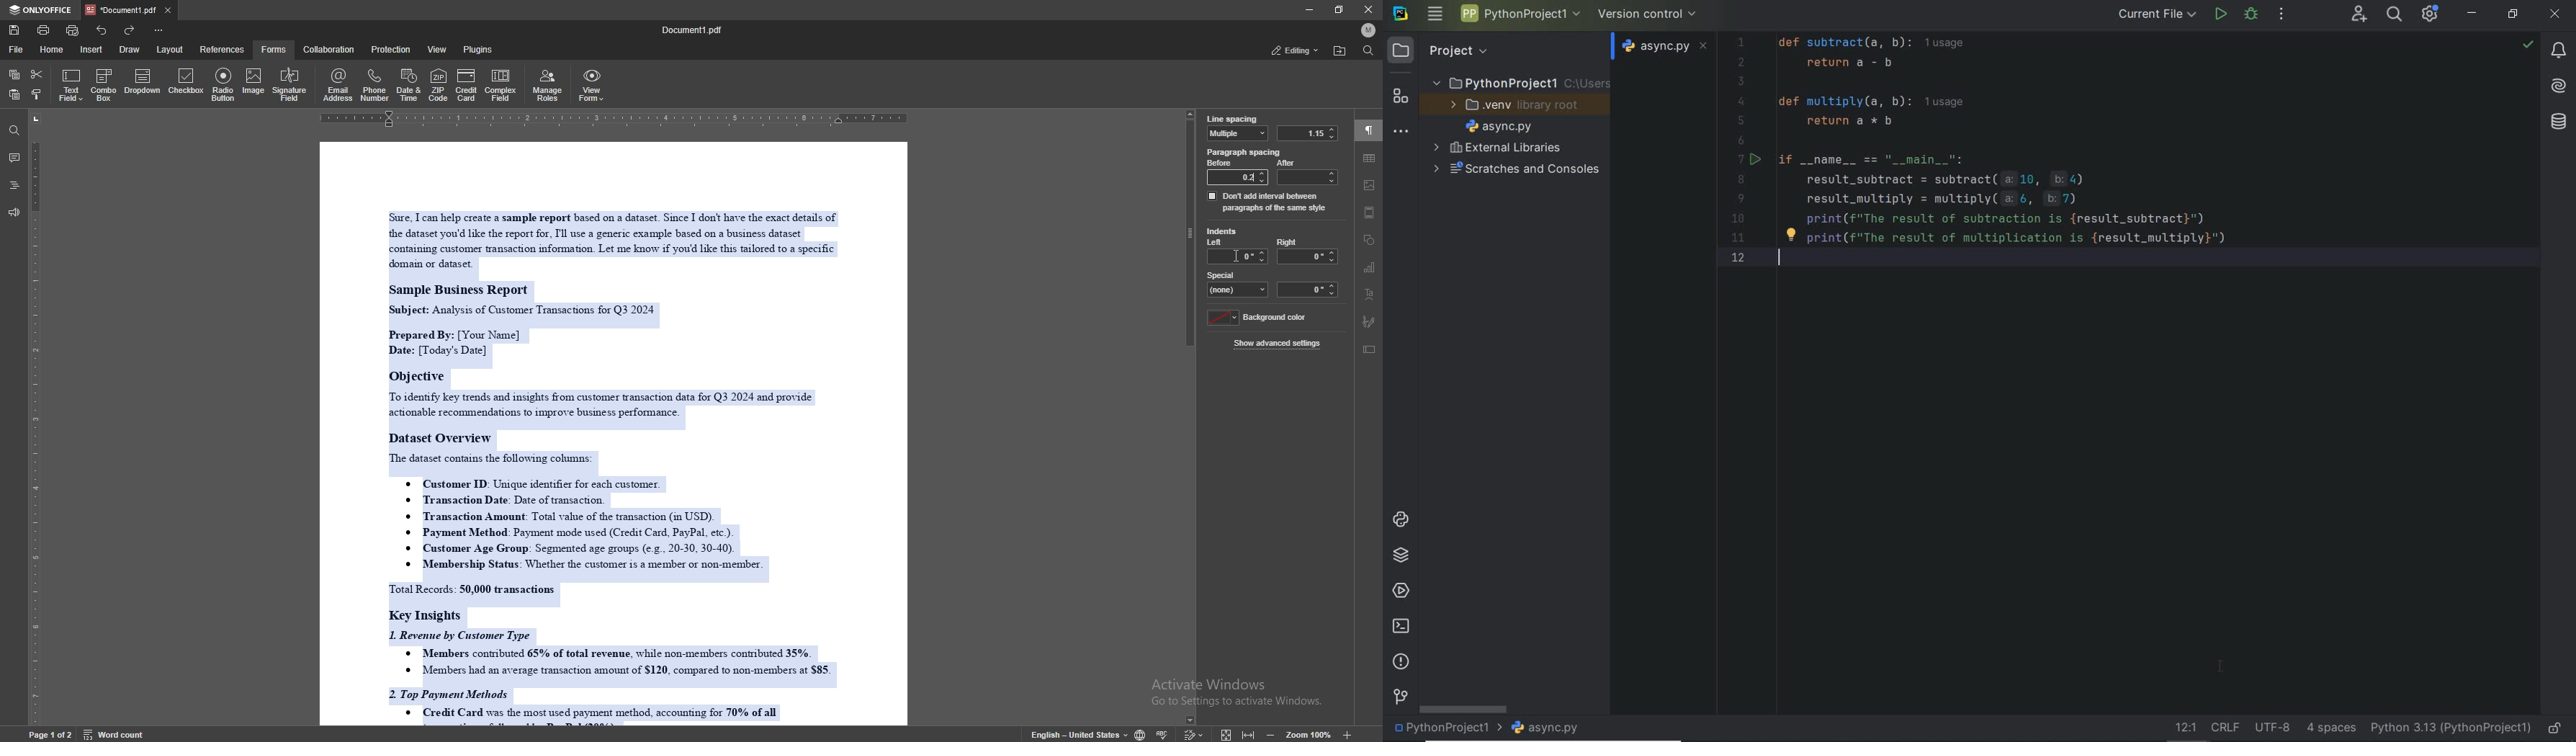 The height and width of the screenshot is (756, 2576). What do you see at coordinates (2159, 16) in the screenshot?
I see `current file` at bounding box center [2159, 16].